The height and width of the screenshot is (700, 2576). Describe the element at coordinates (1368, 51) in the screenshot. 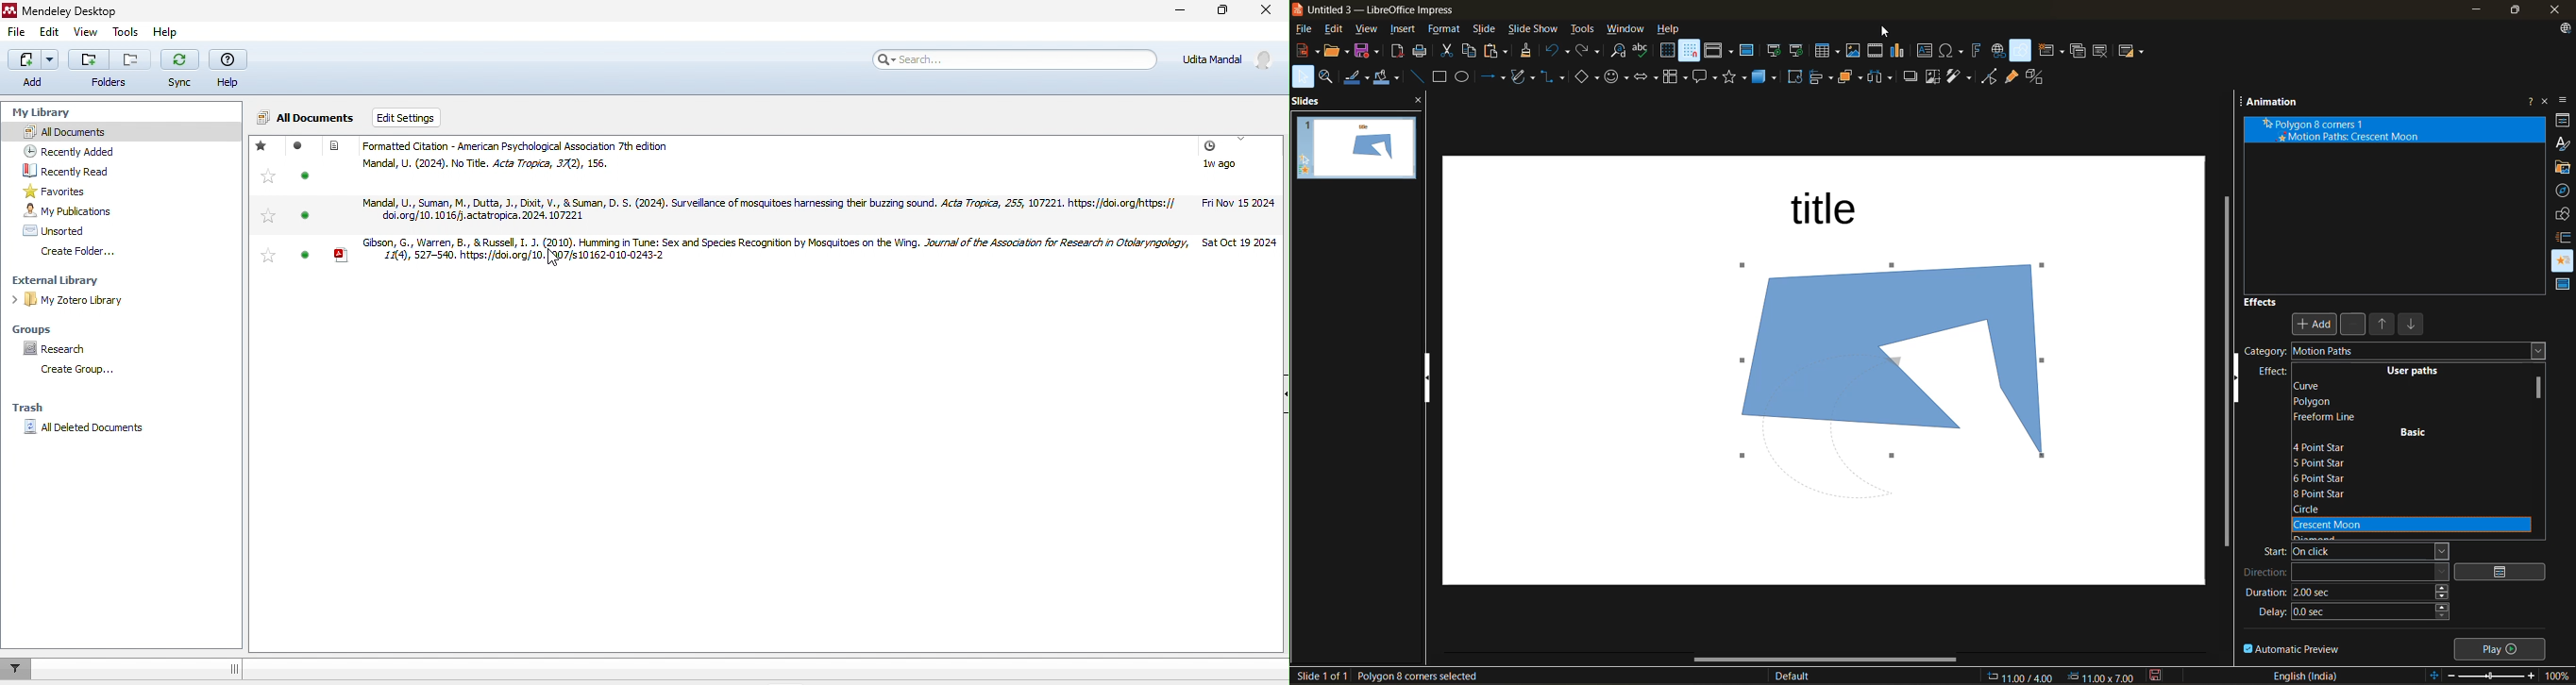

I see `save` at that location.